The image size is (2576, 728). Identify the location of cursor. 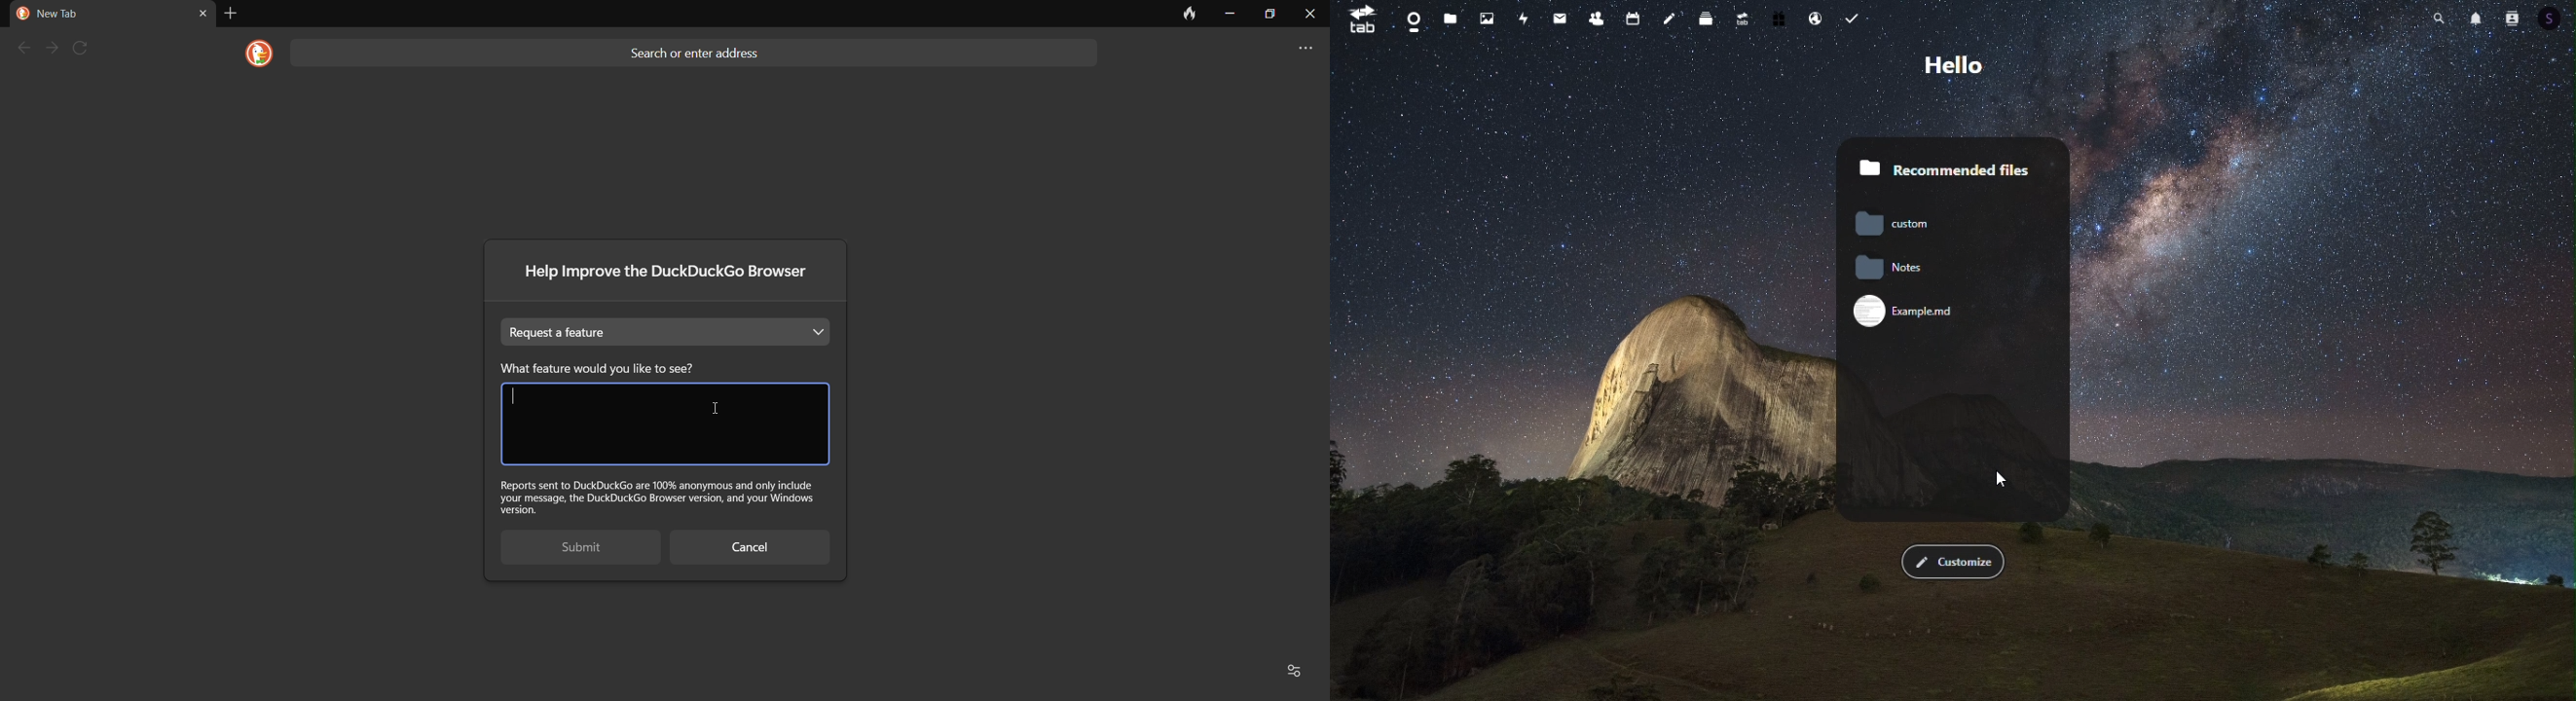
(715, 409).